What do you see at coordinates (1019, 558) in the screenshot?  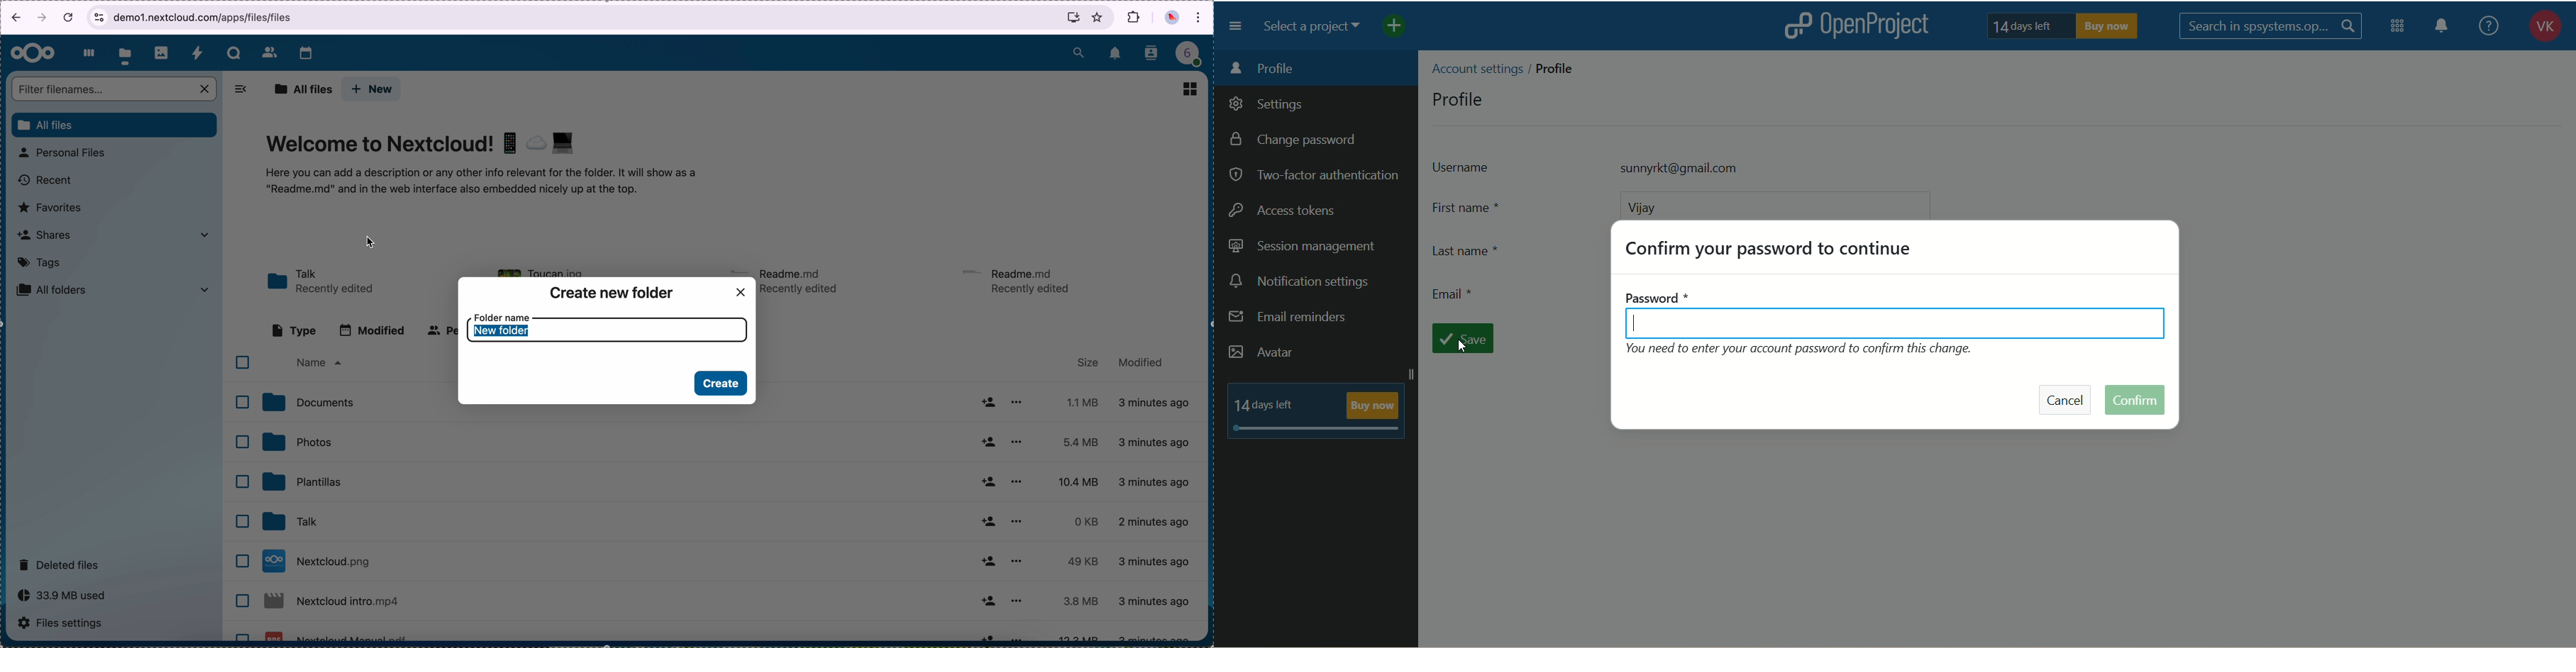 I see `more options` at bounding box center [1019, 558].